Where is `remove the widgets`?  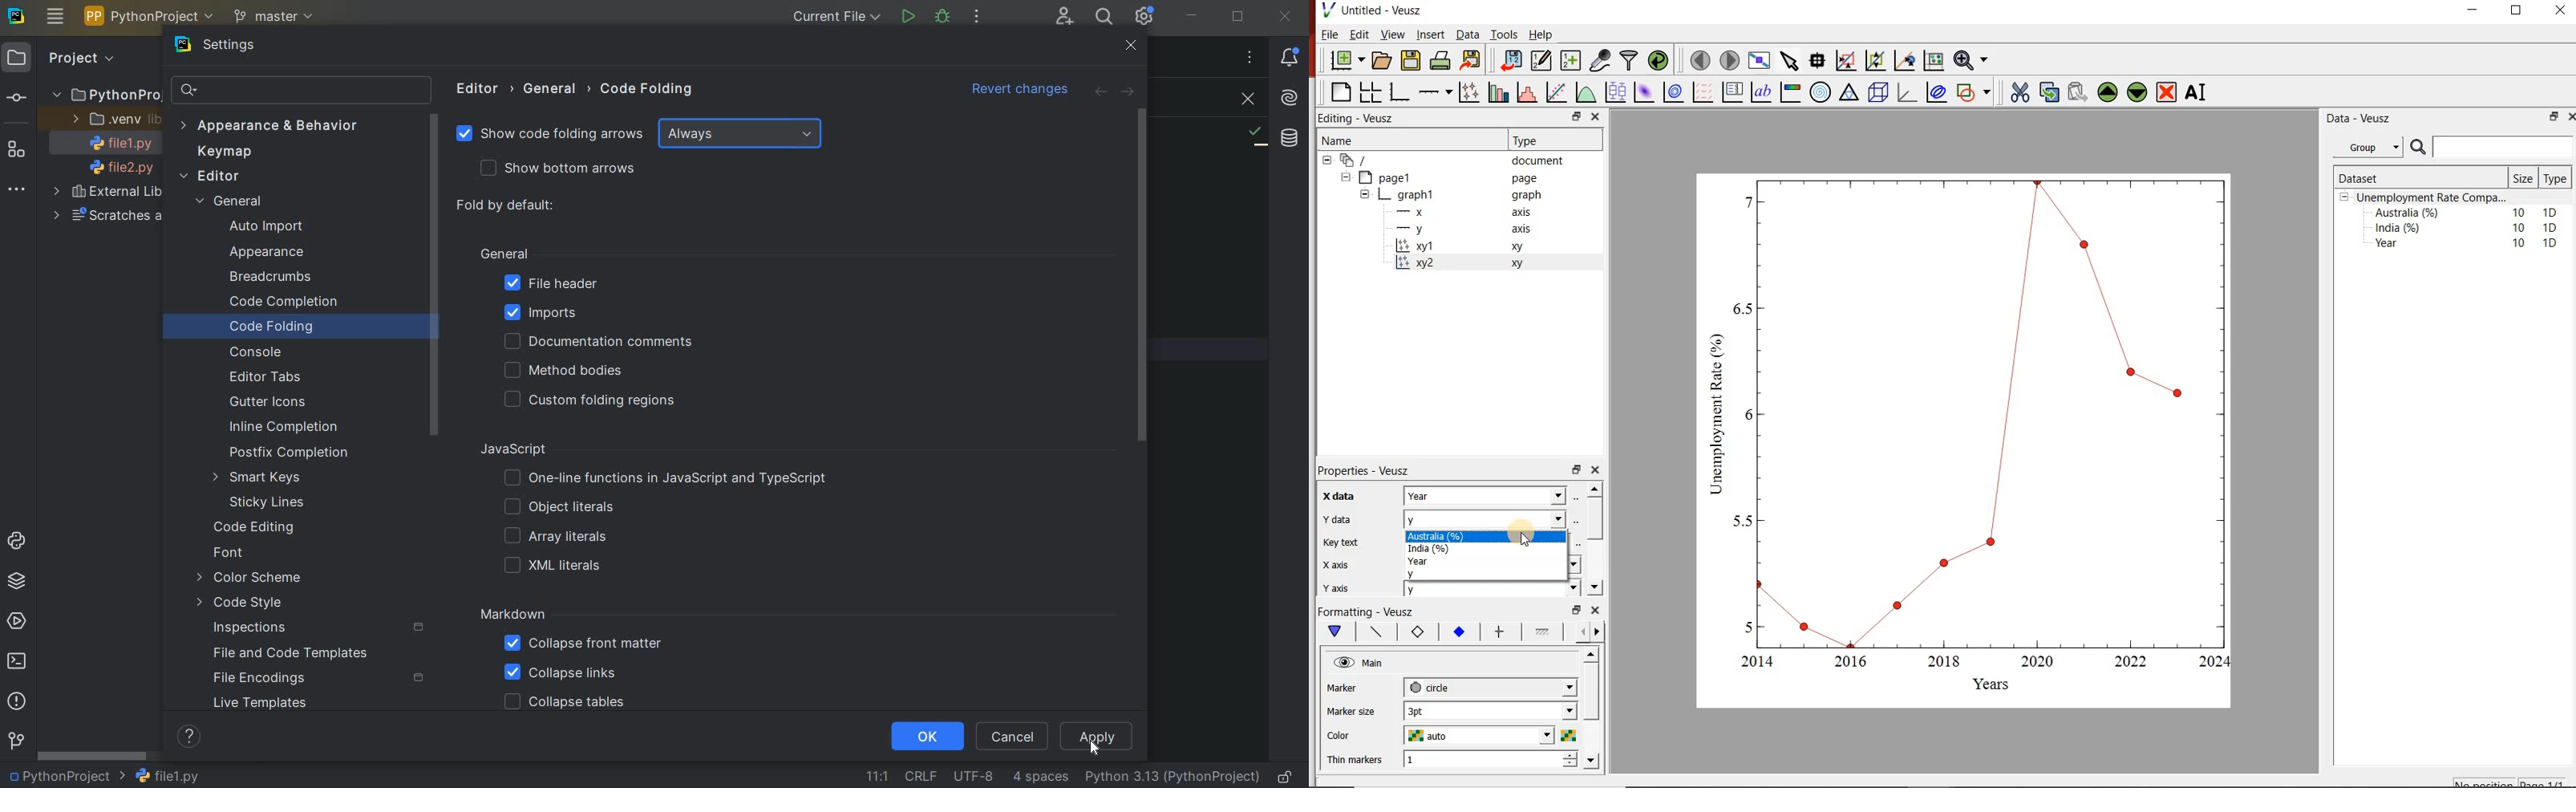 remove the widgets is located at coordinates (2167, 92).